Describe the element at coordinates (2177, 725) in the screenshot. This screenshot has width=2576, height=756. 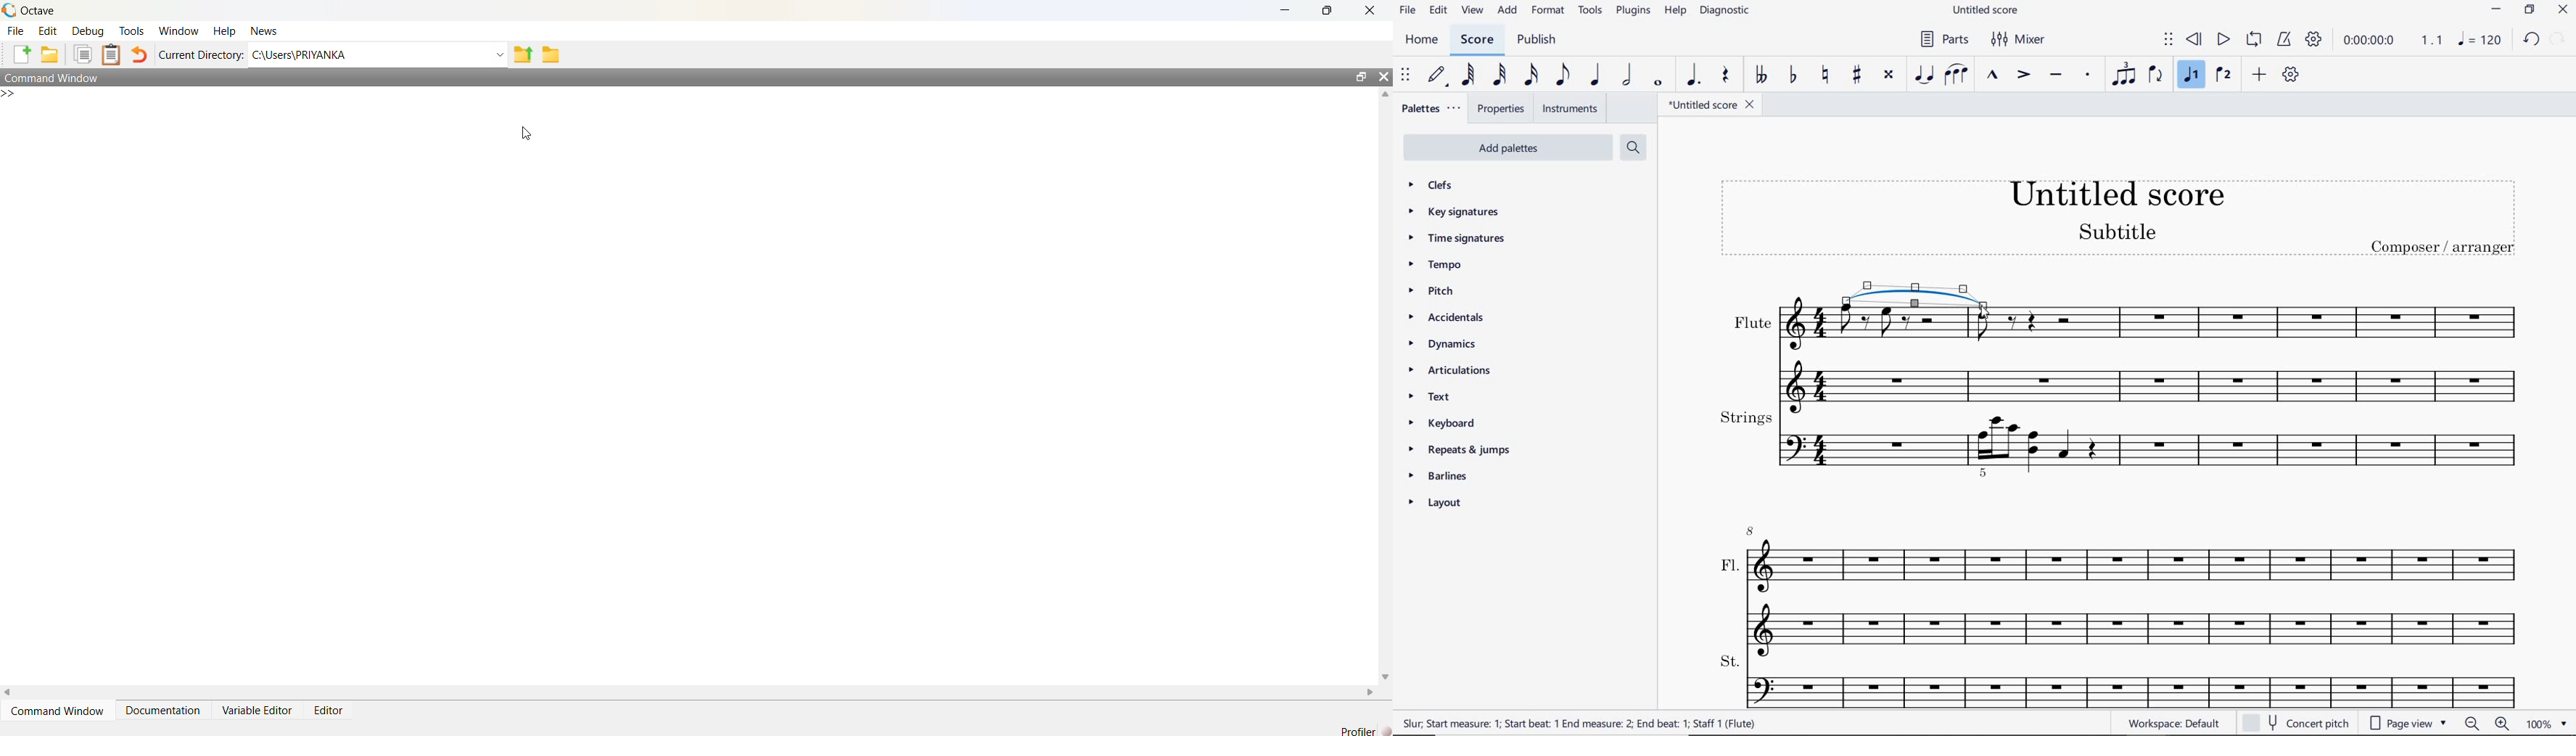
I see `workplace: default` at that location.